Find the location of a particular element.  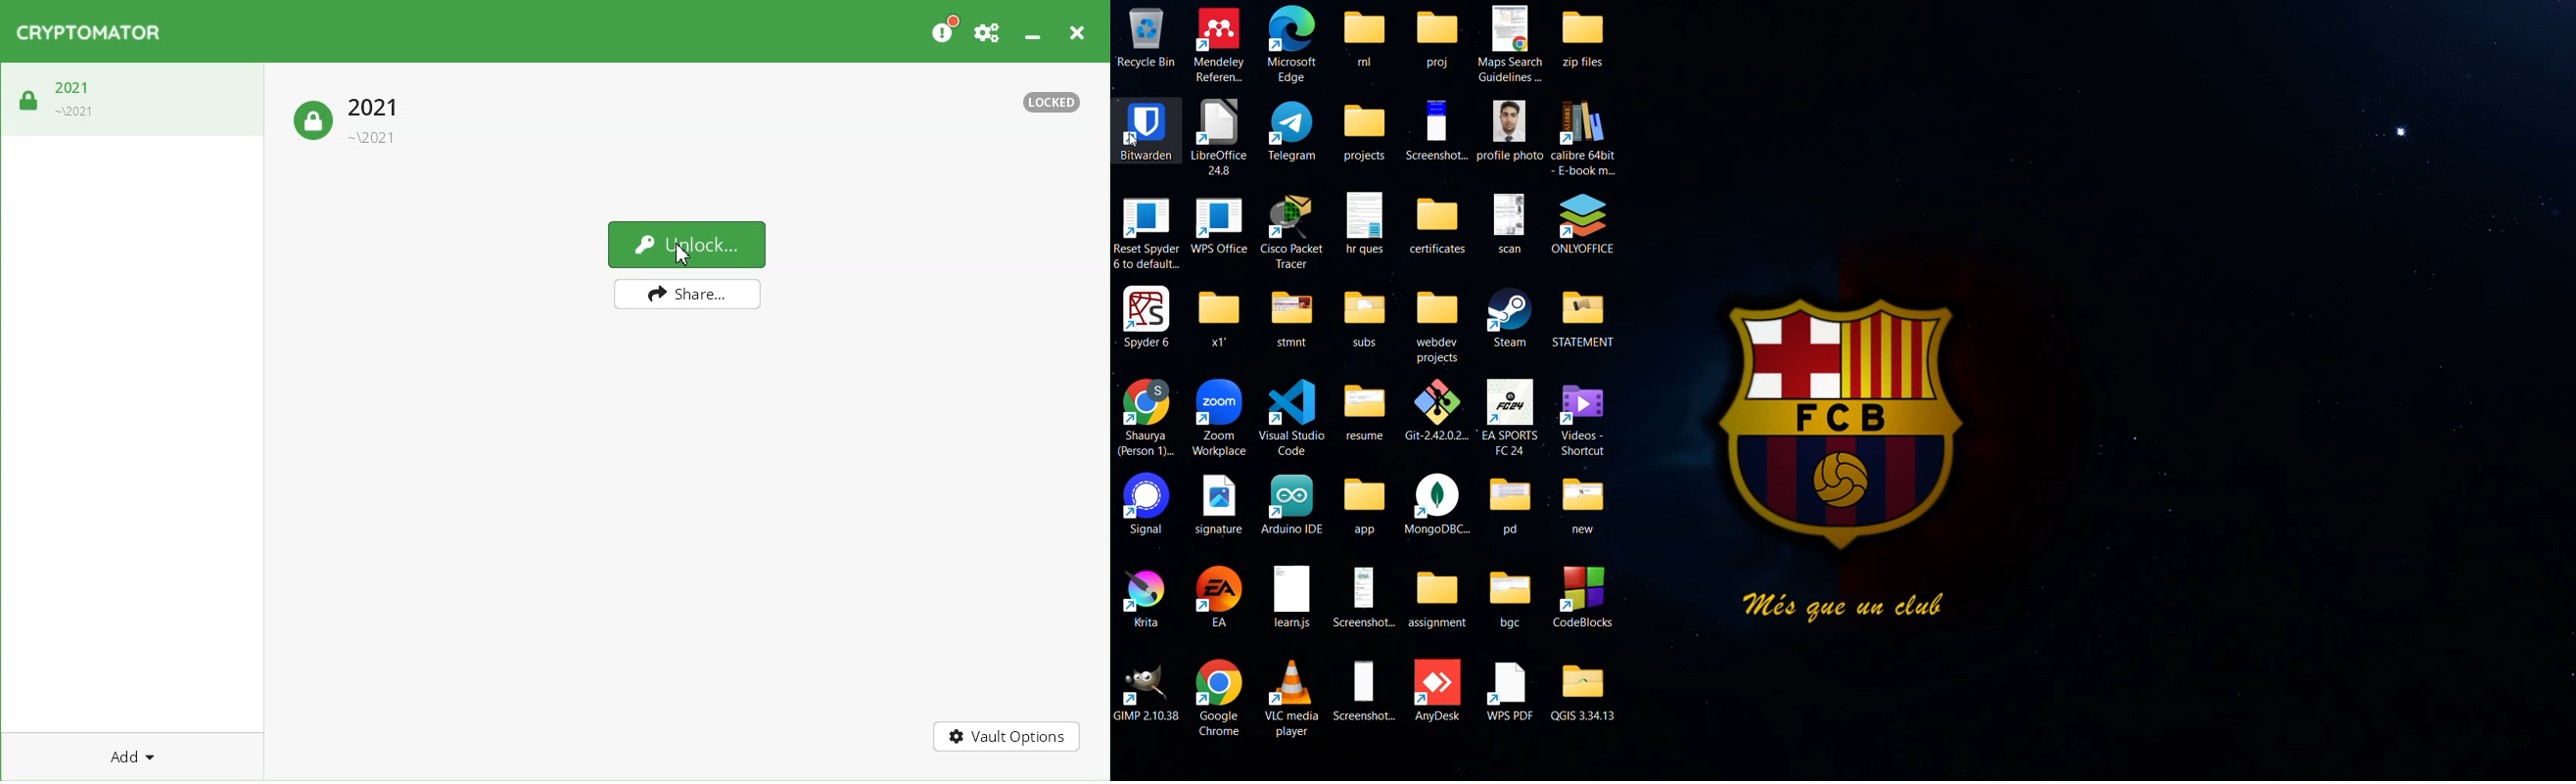

Zoom Workplace is located at coordinates (1221, 418).